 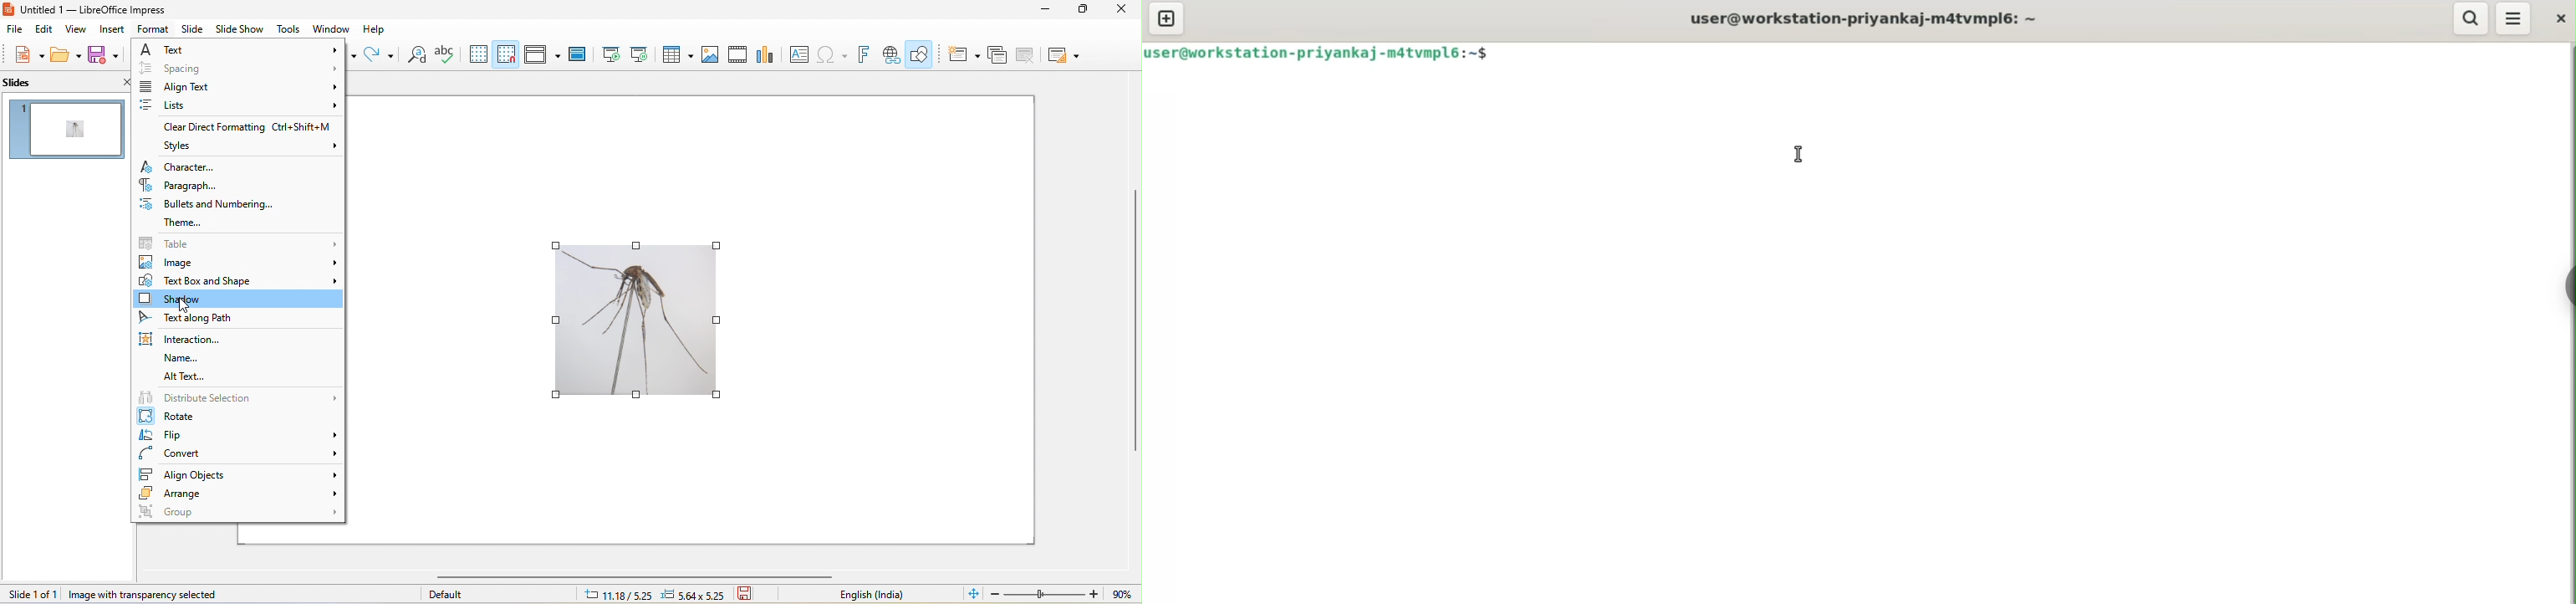 What do you see at coordinates (239, 166) in the screenshot?
I see `character` at bounding box center [239, 166].